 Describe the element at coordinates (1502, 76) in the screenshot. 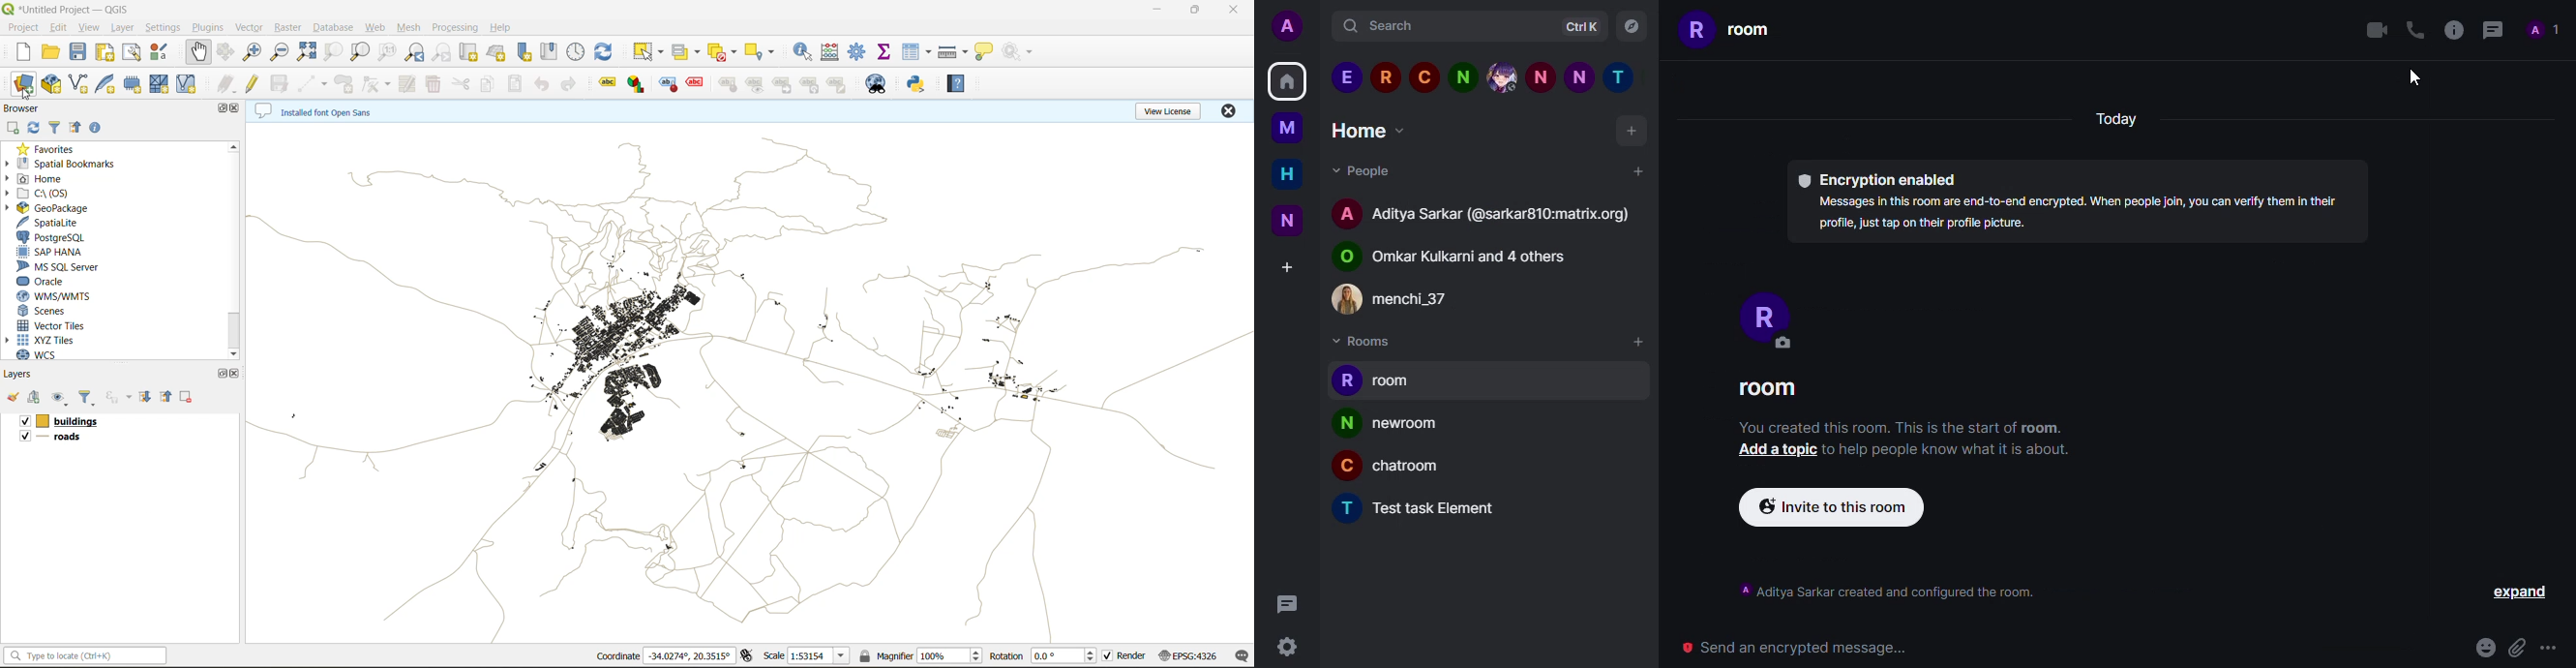

I see `people 5` at that location.